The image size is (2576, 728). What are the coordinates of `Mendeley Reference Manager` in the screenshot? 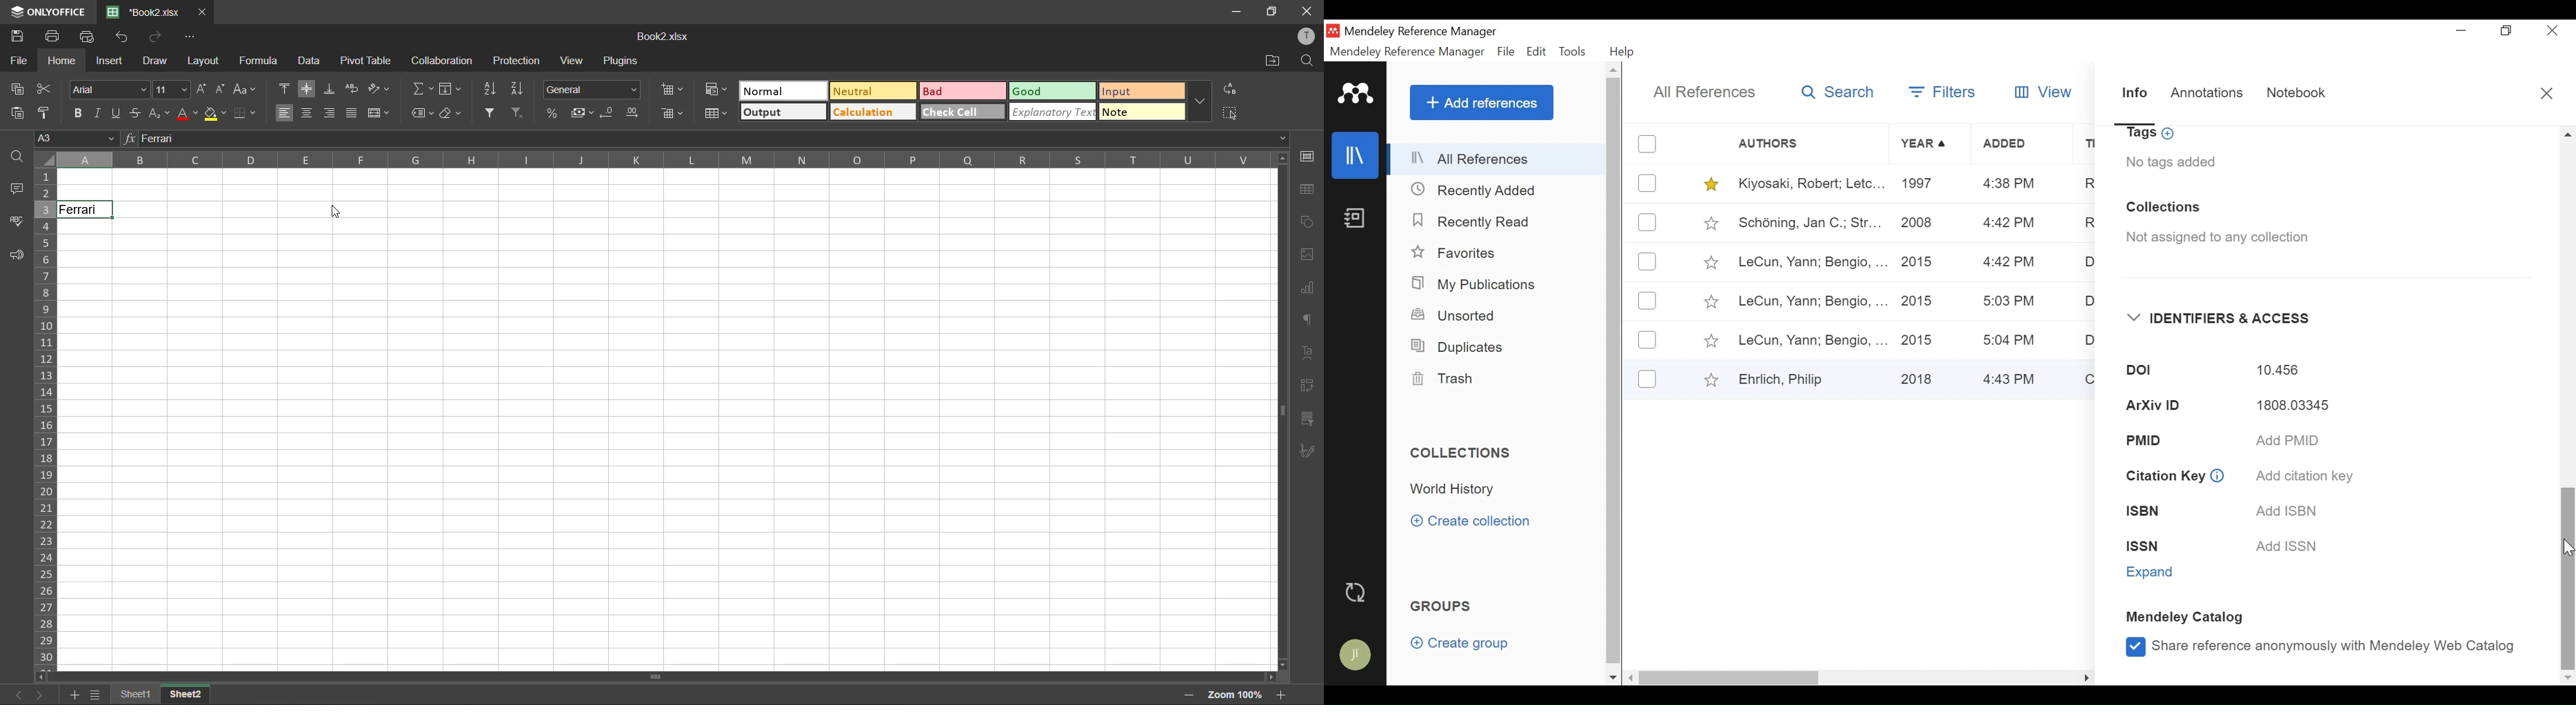 It's located at (1421, 33).